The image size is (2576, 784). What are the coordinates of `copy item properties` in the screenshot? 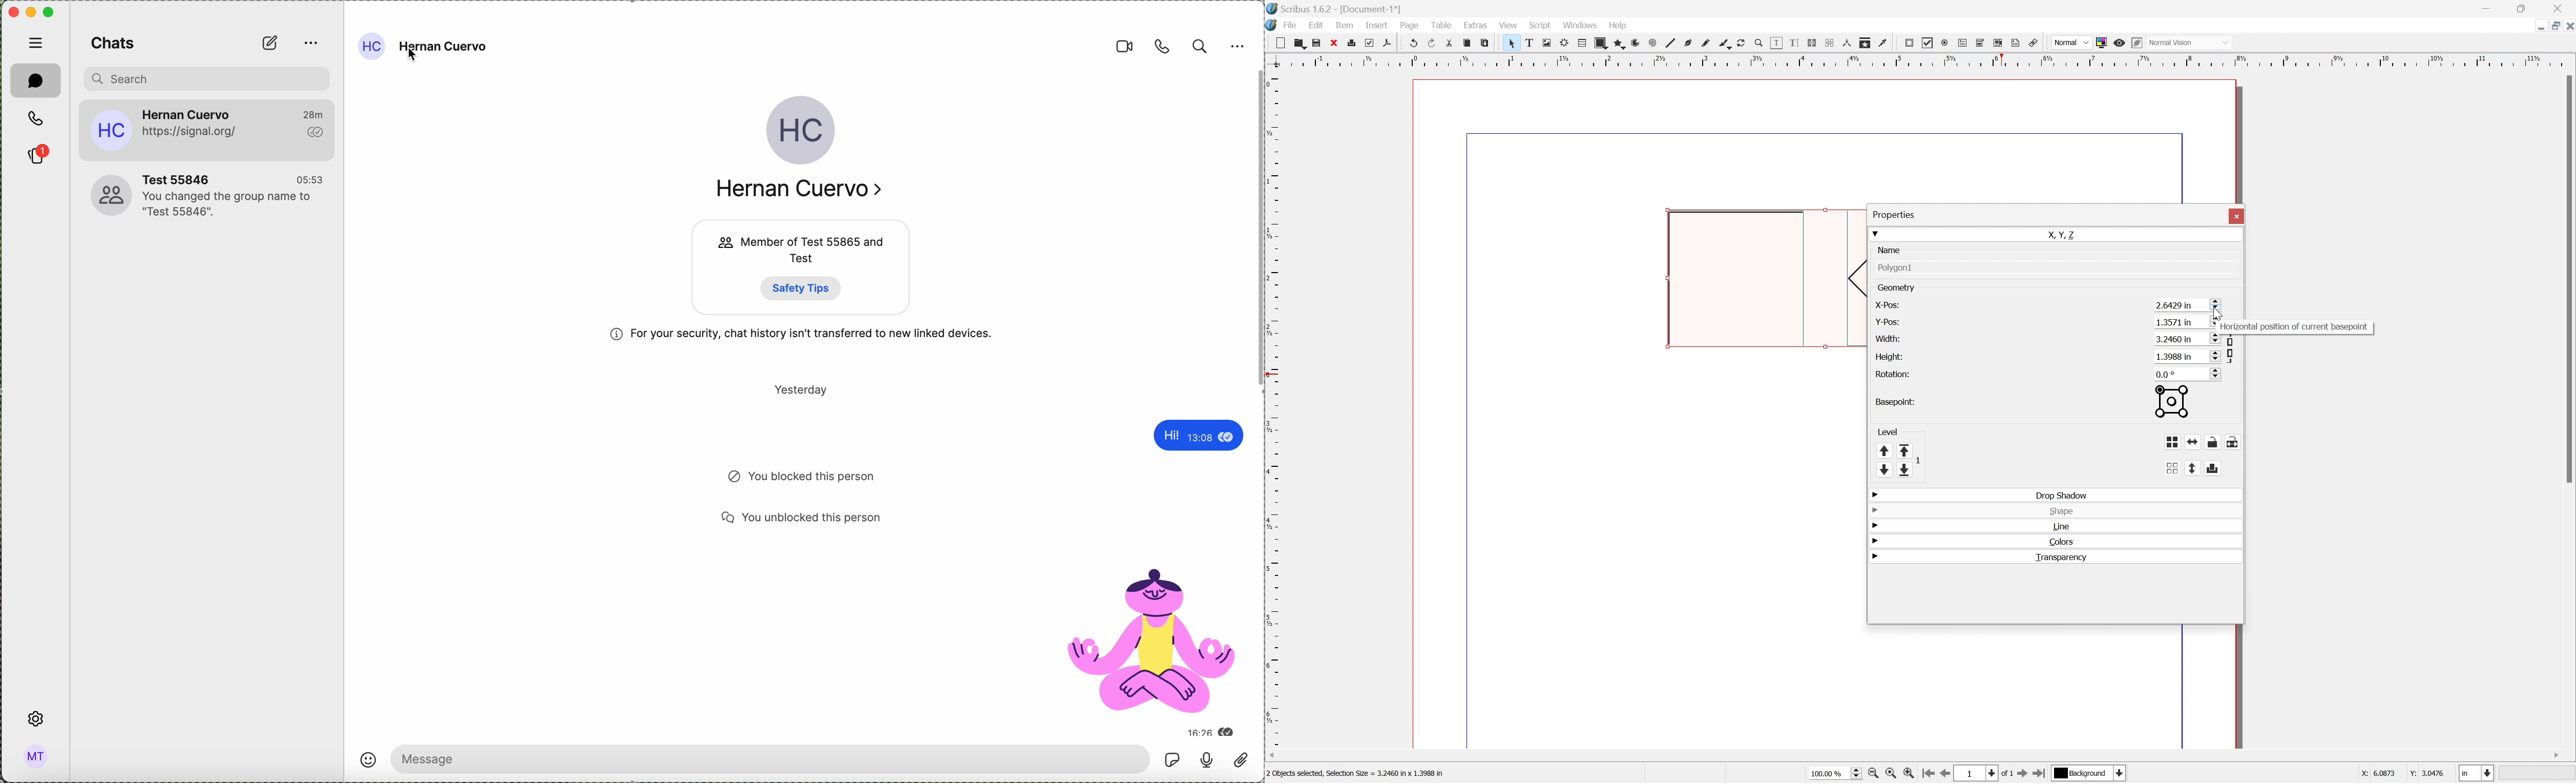 It's located at (1864, 42).